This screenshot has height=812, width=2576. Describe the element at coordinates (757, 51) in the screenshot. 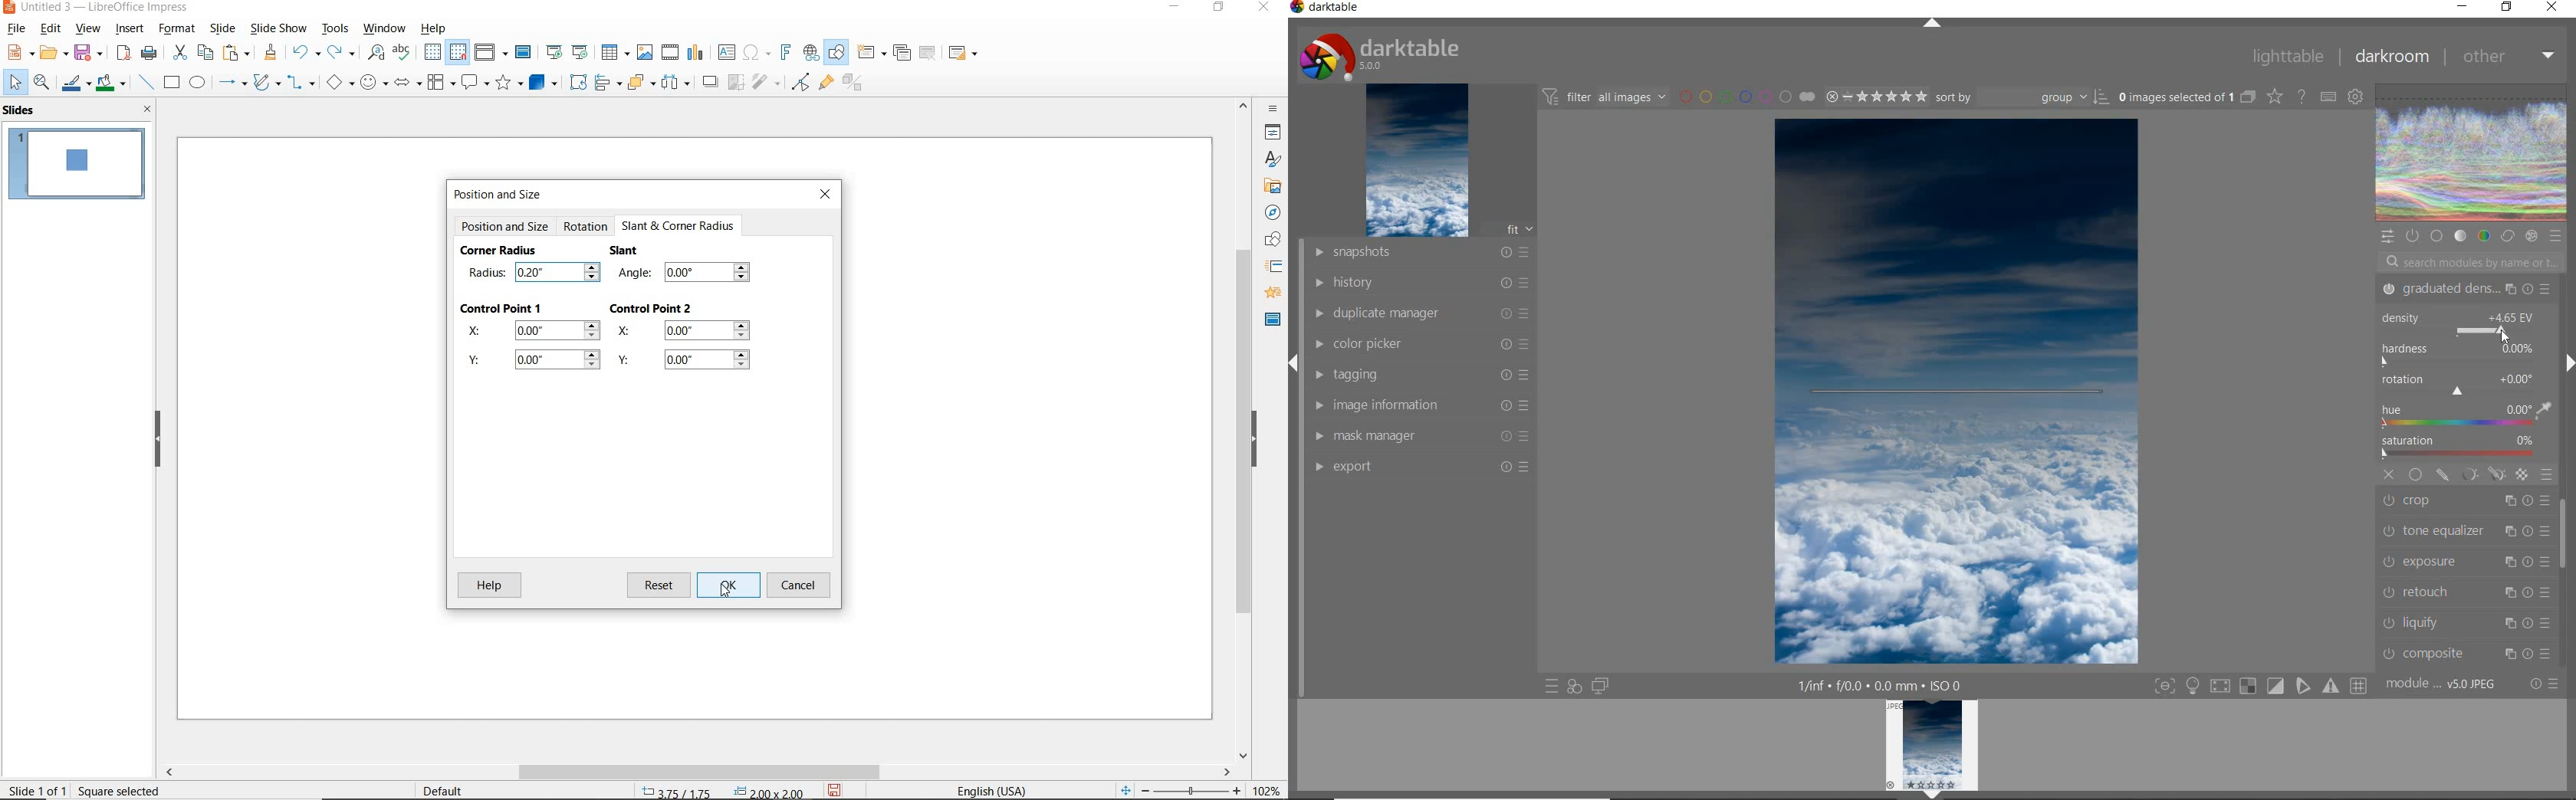

I see `insert special characters` at that location.